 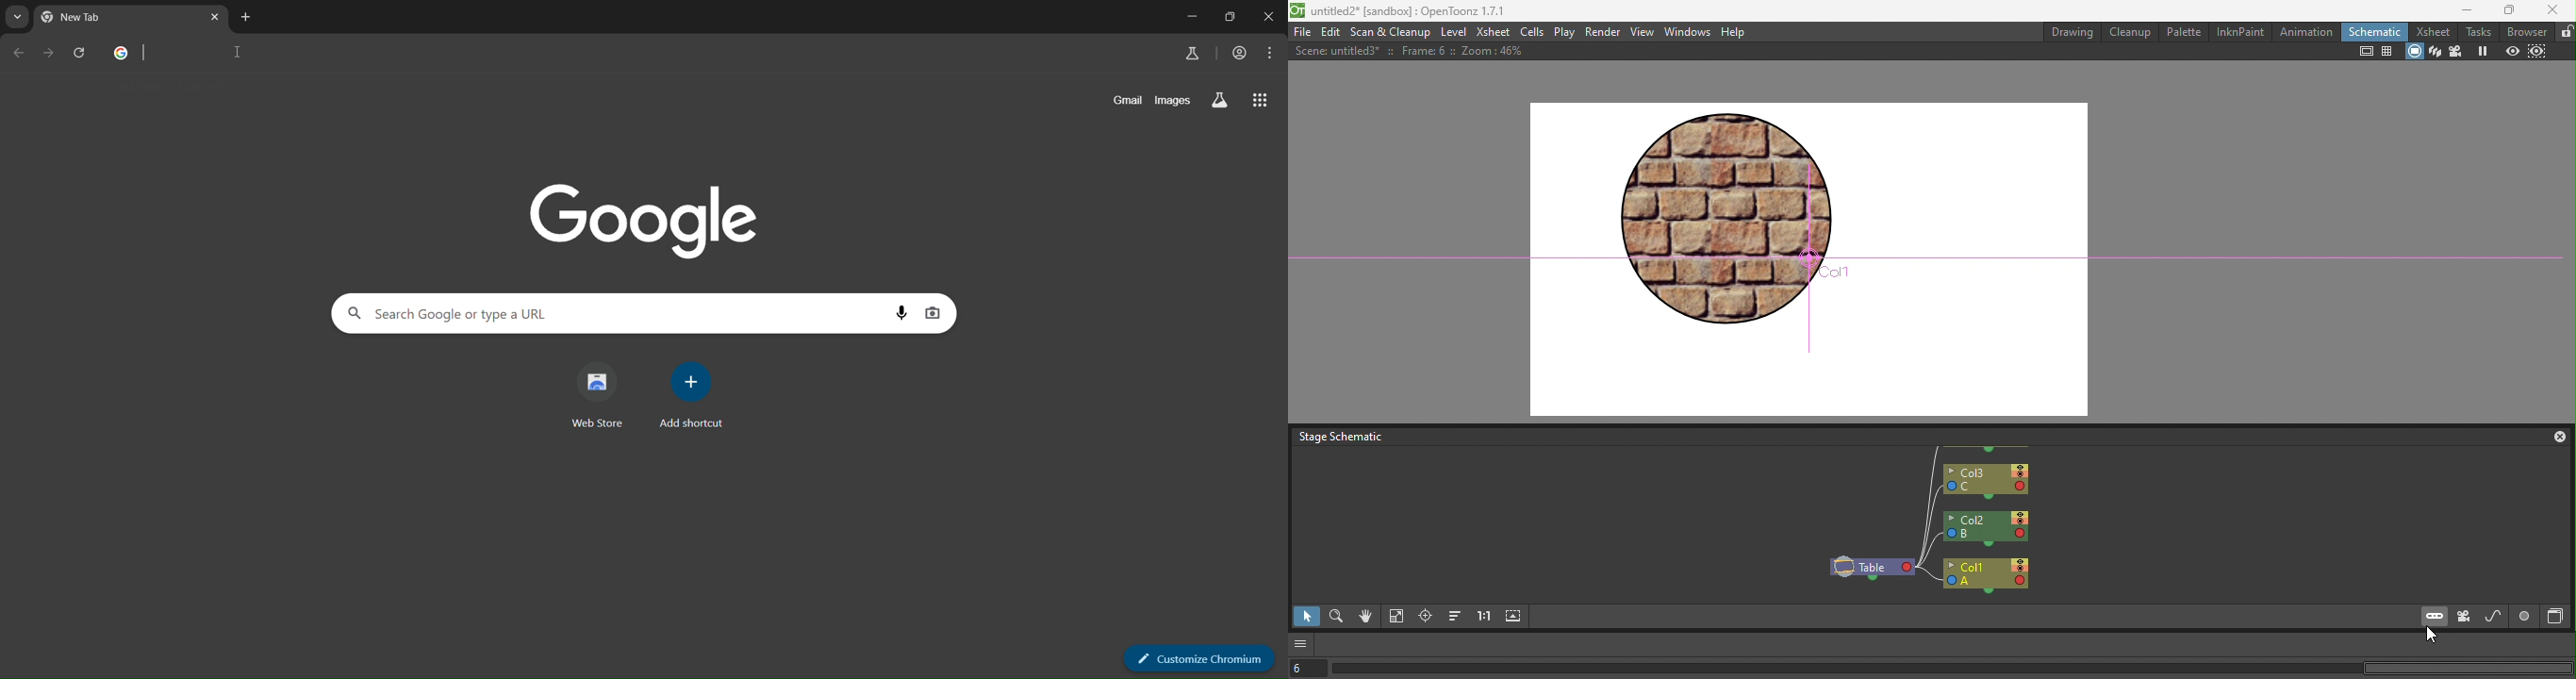 What do you see at coordinates (1261, 99) in the screenshot?
I see `google apps` at bounding box center [1261, 99].